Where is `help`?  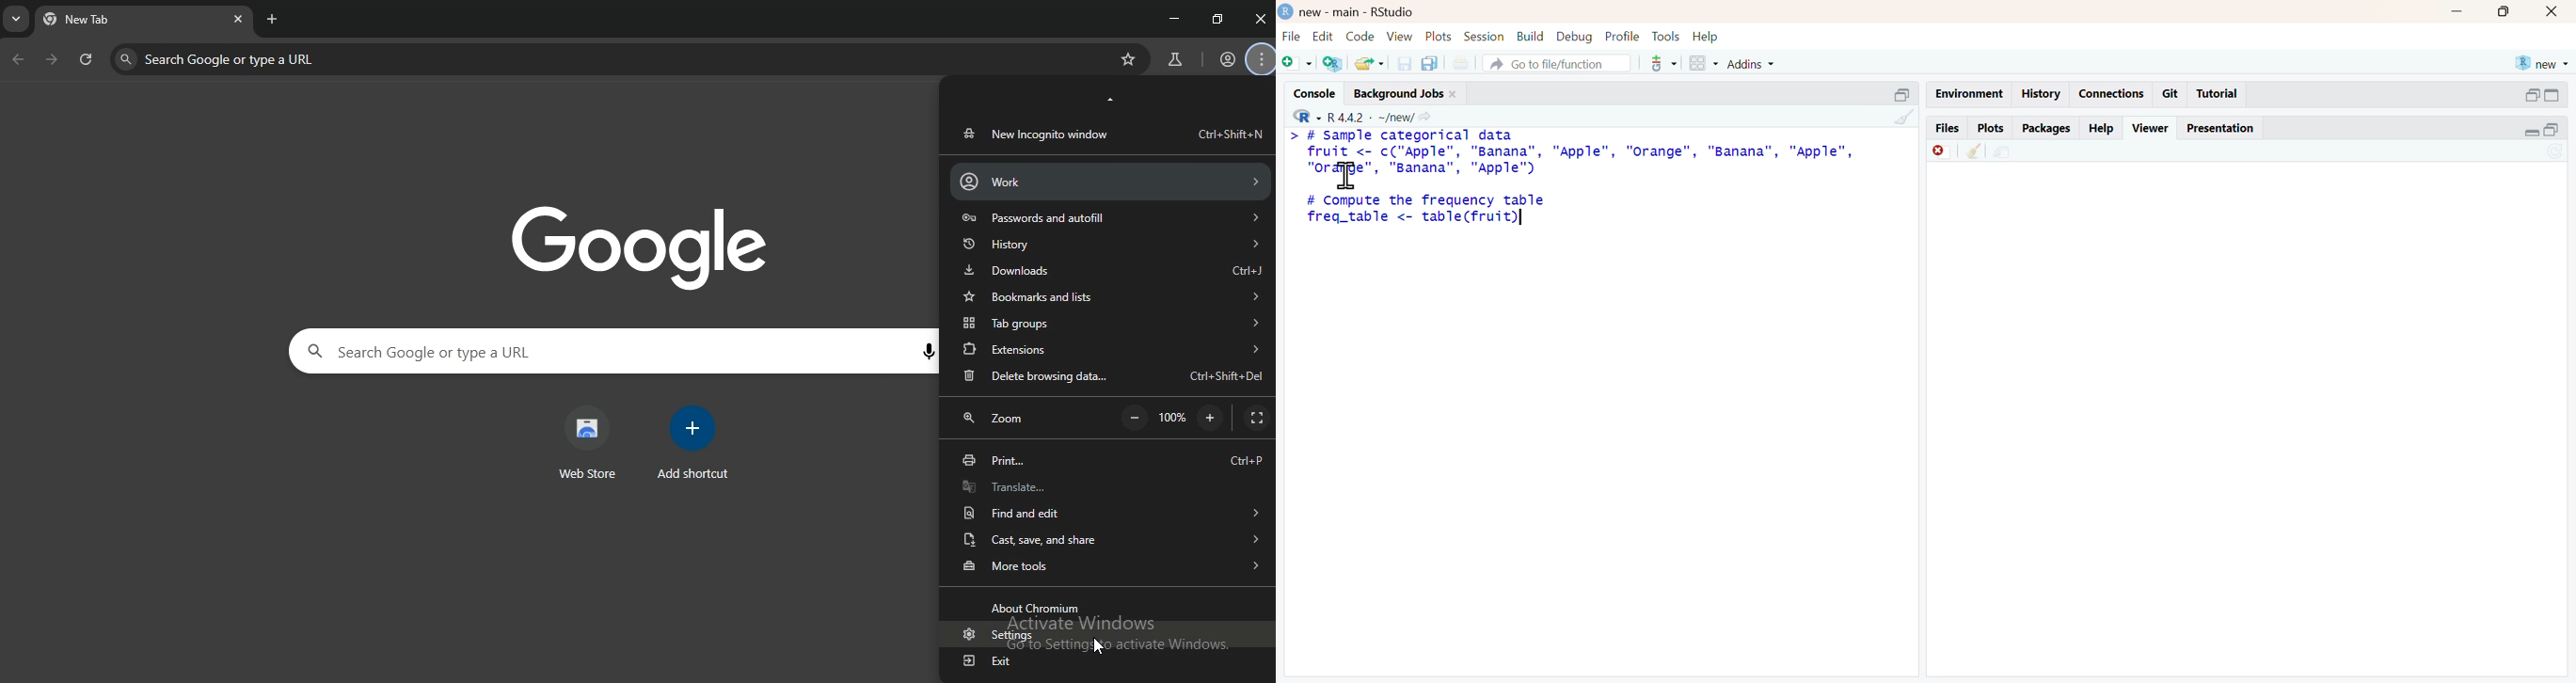 help is located at coordinates (1705, 36).